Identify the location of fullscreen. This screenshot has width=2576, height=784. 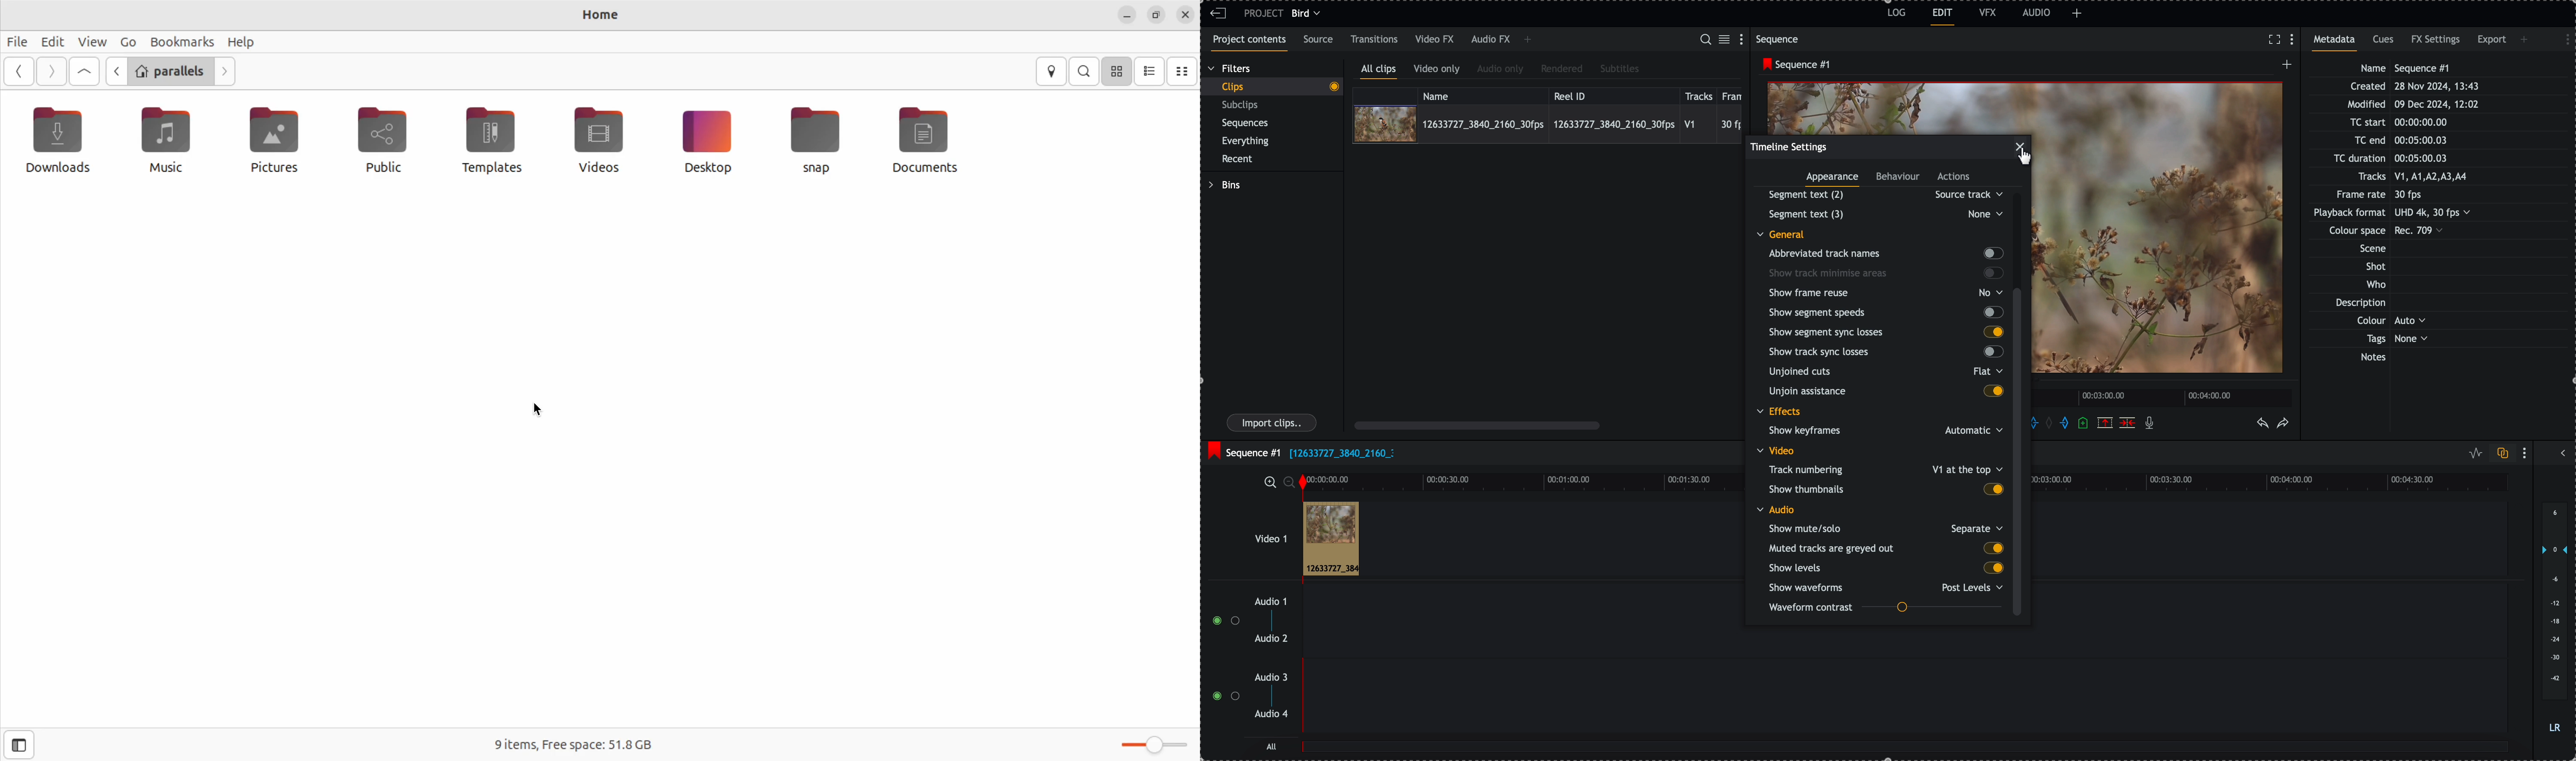
(2275, 39).